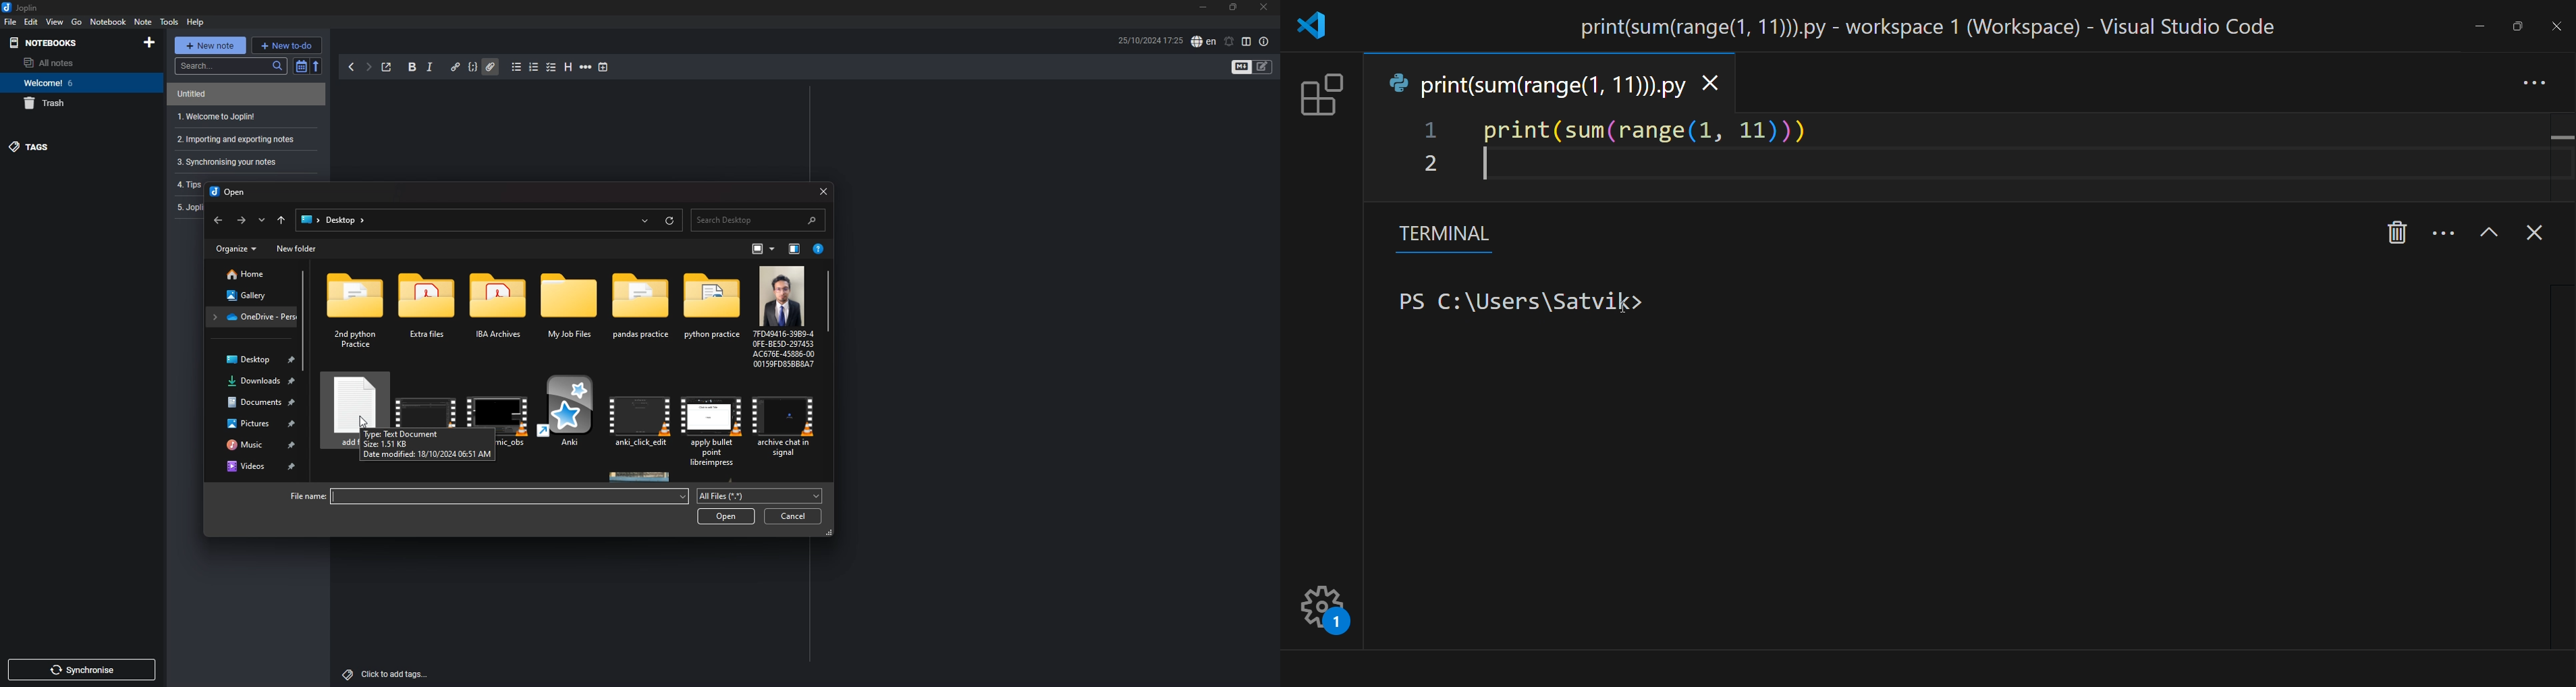 The width and height of the screenshot is (2576, 700). What do you see at coordinates (258, 444) in the screenshot?
I see `music` at bounding box center [258, 444].